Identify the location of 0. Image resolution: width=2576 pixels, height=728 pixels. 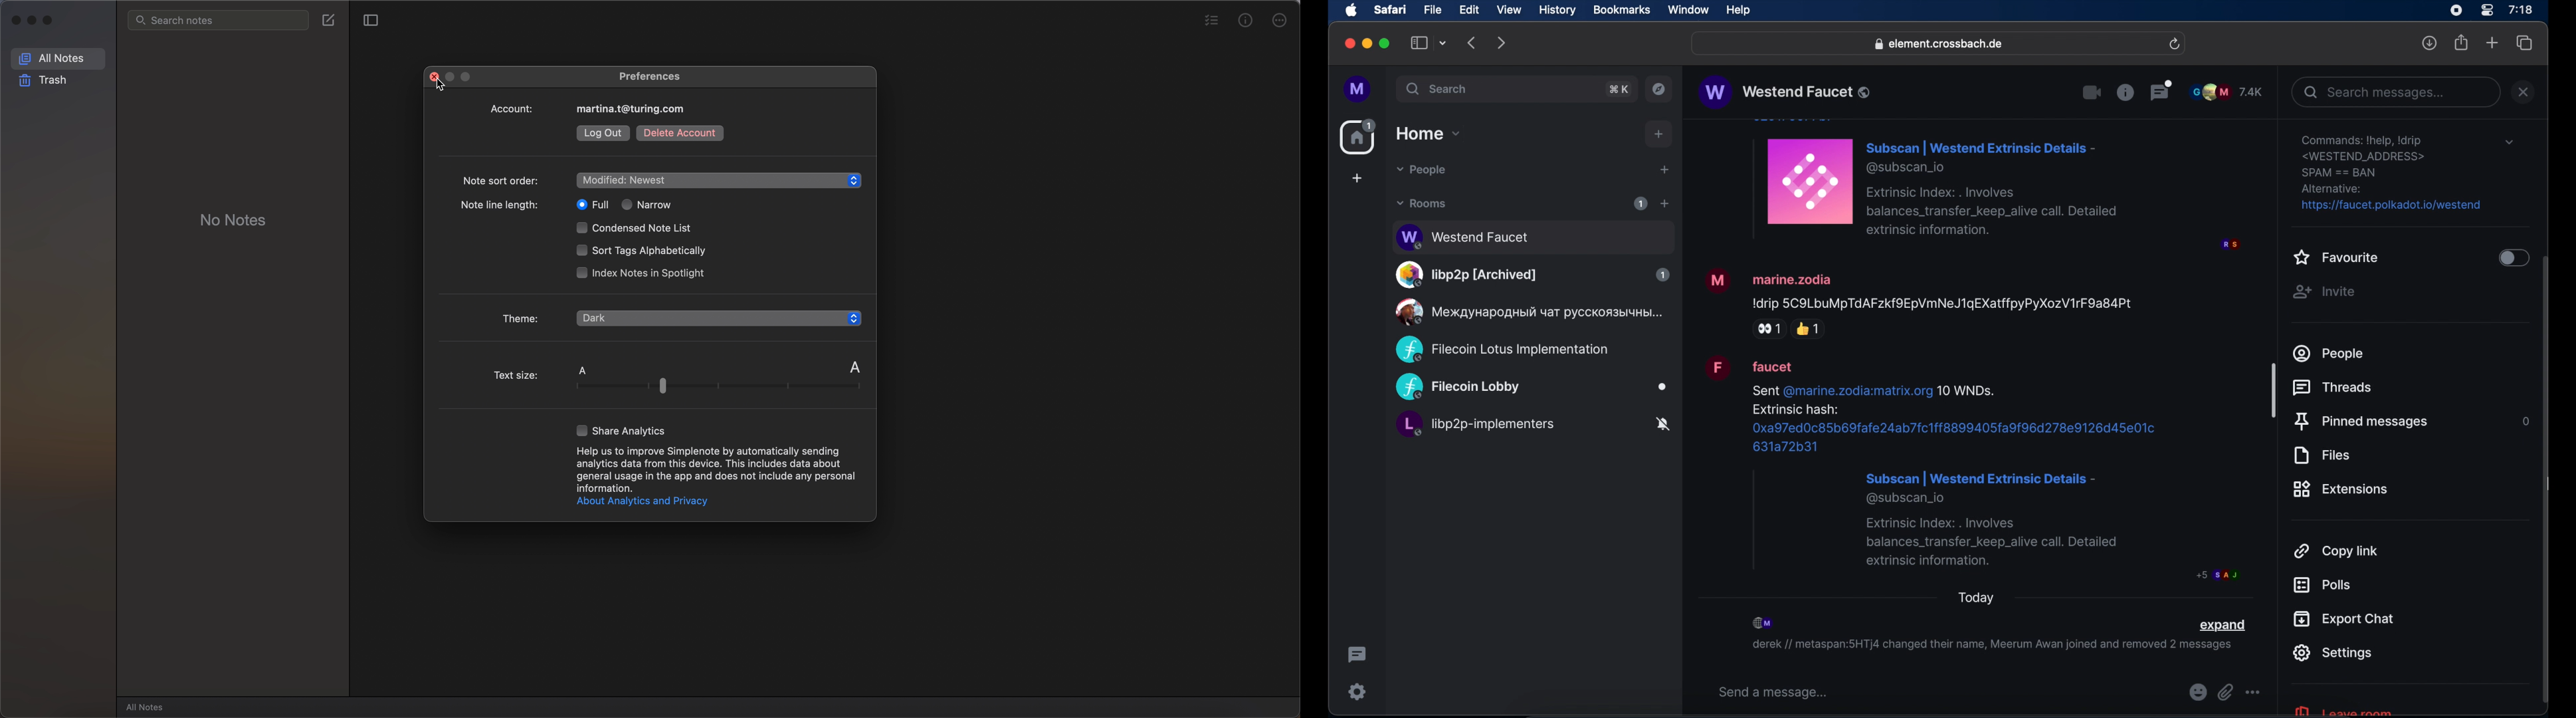
(2524, 421).